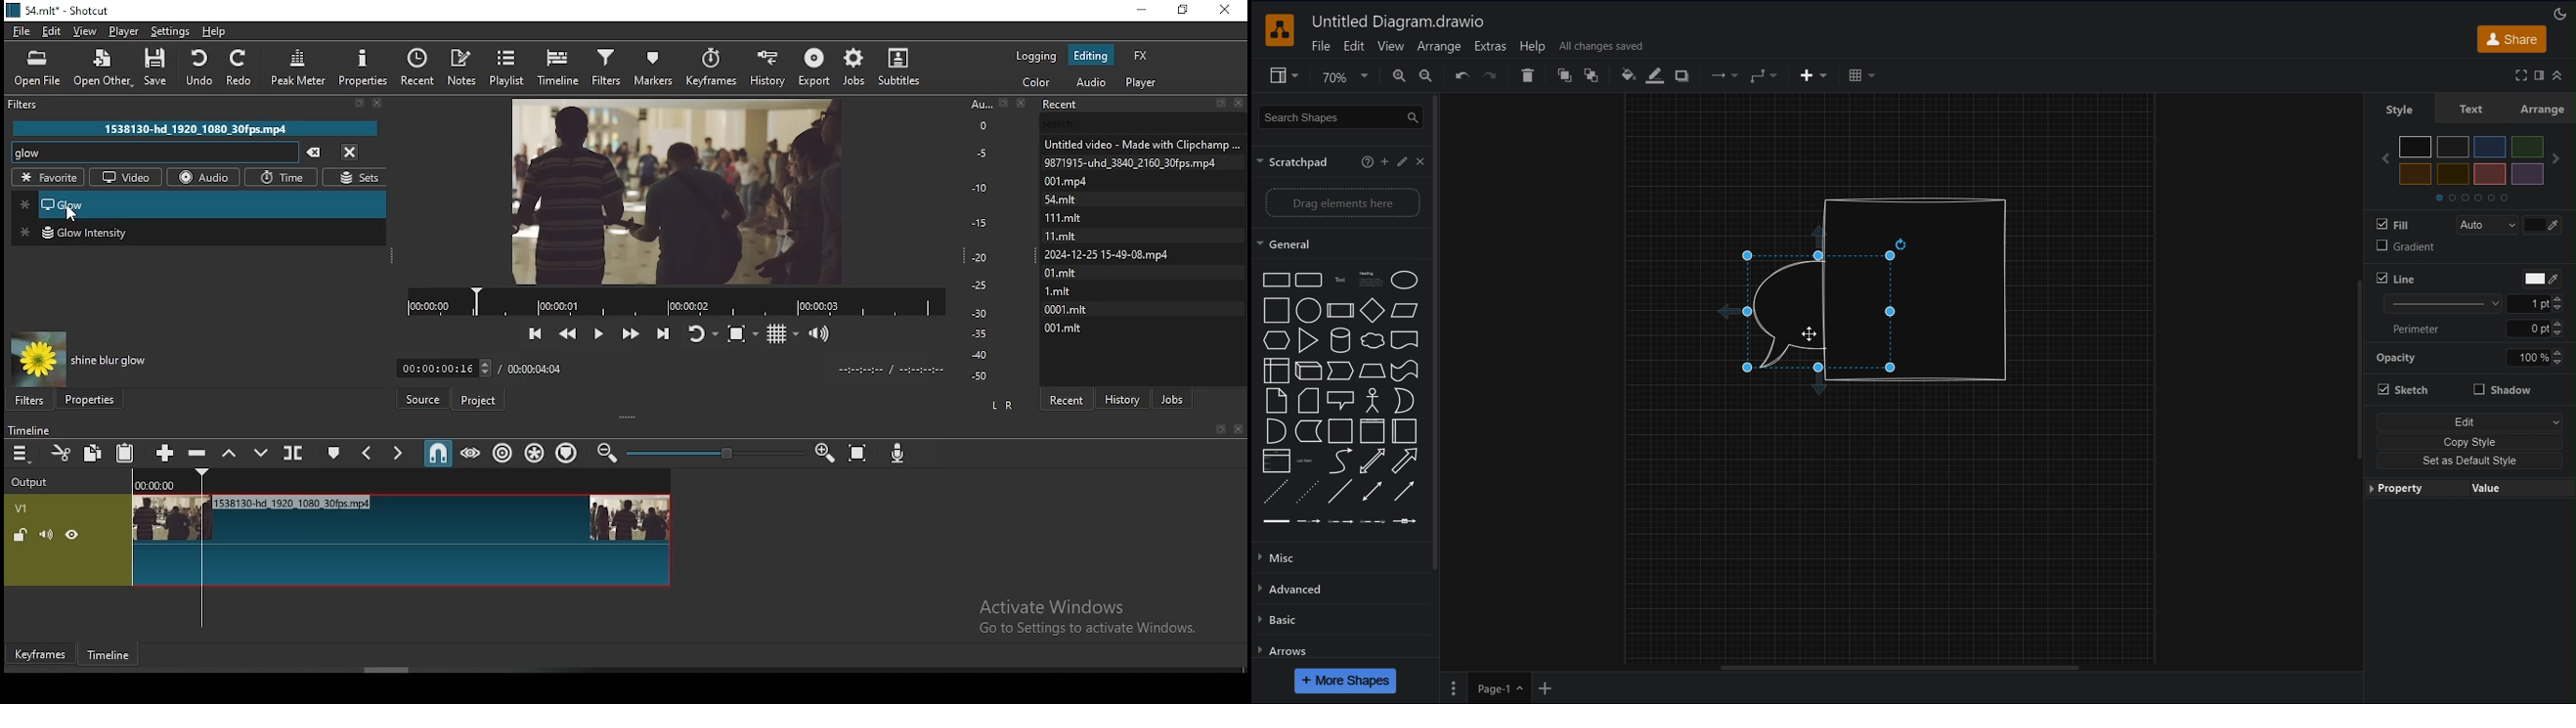 This screenshot has width=2576, height=728. Describe the element at coordinates (766, 66) in the screenshot. I see `history` at that location.